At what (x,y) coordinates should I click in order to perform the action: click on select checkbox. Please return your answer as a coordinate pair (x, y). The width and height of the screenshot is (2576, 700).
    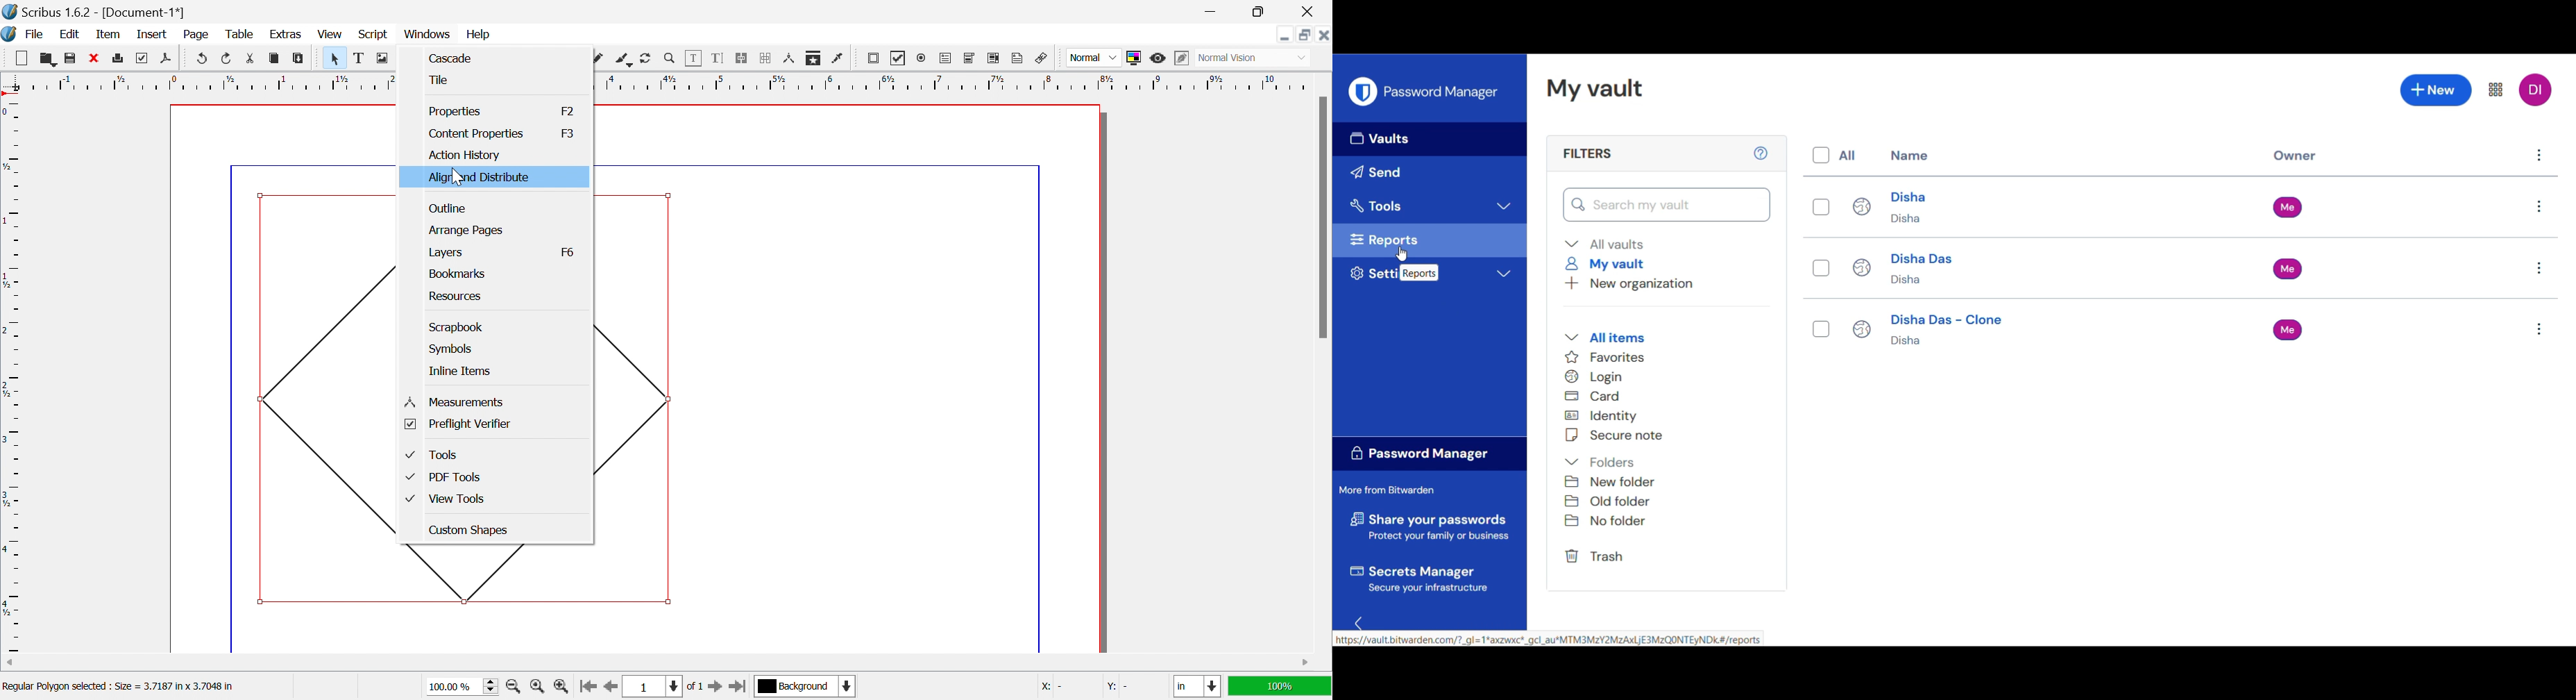
    Looking at the image, I should click on (1824, 209).